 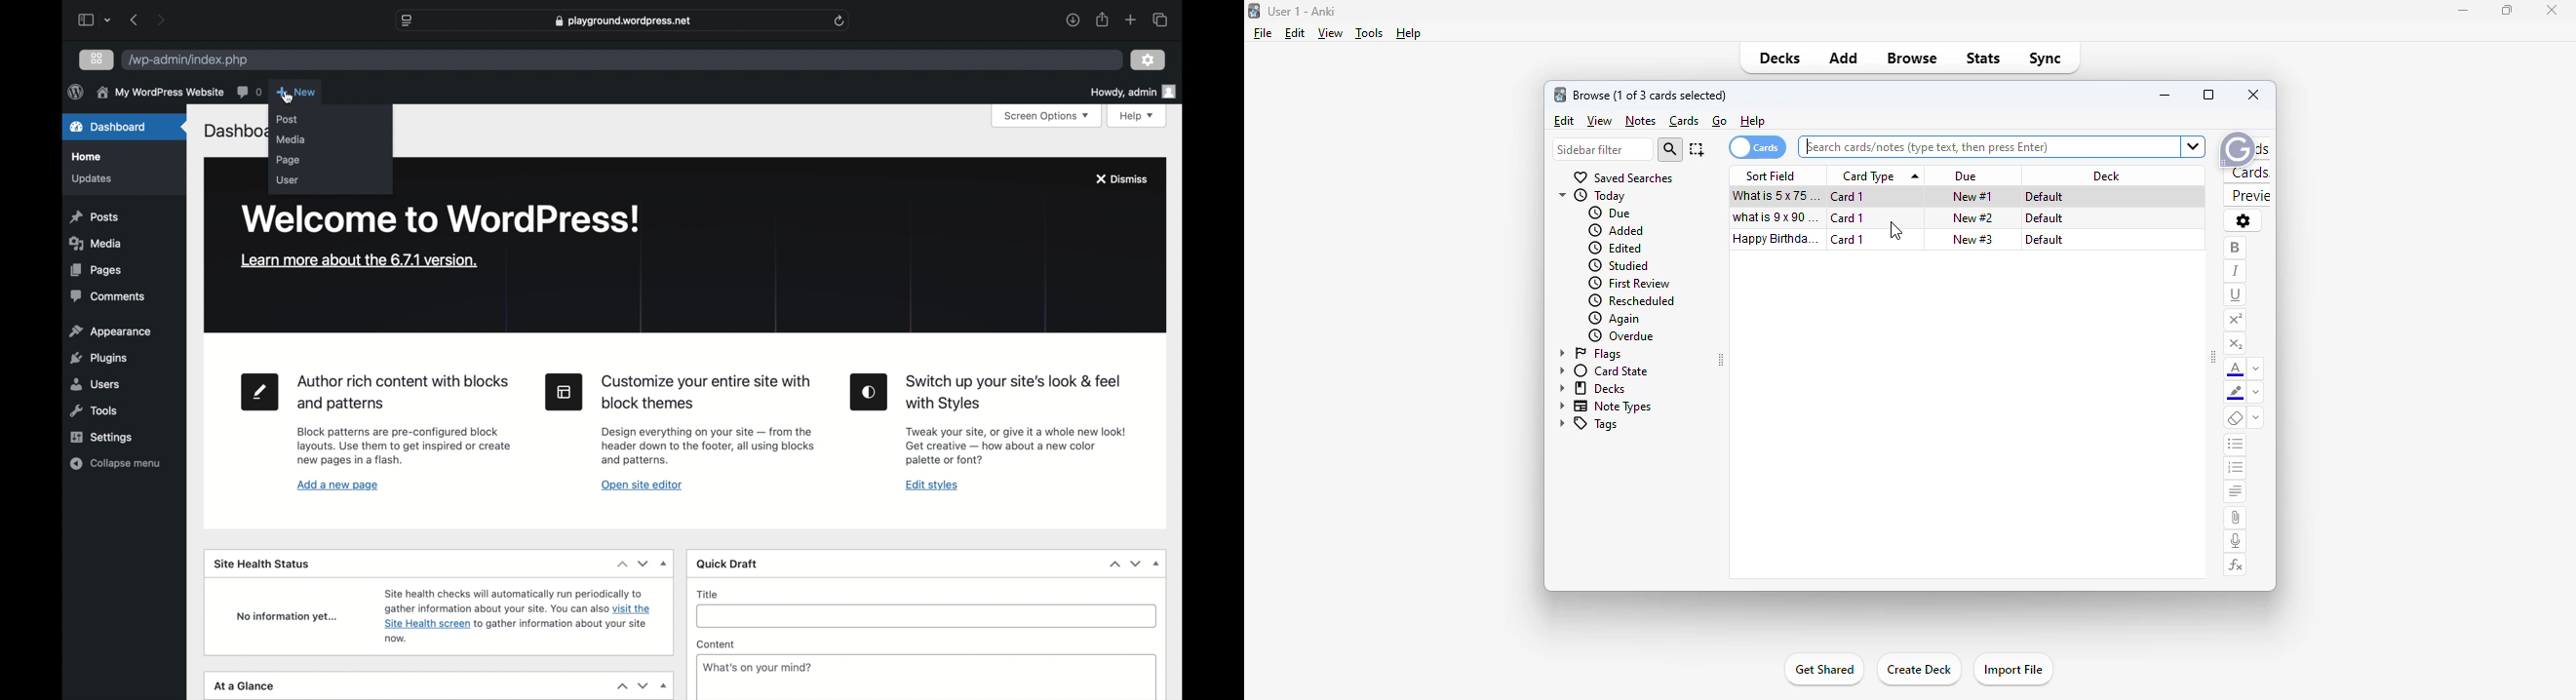 What do you see at coordinates (2208, 95) in the screenshot?
I see `maximize` at bounding box center [2208, 95].